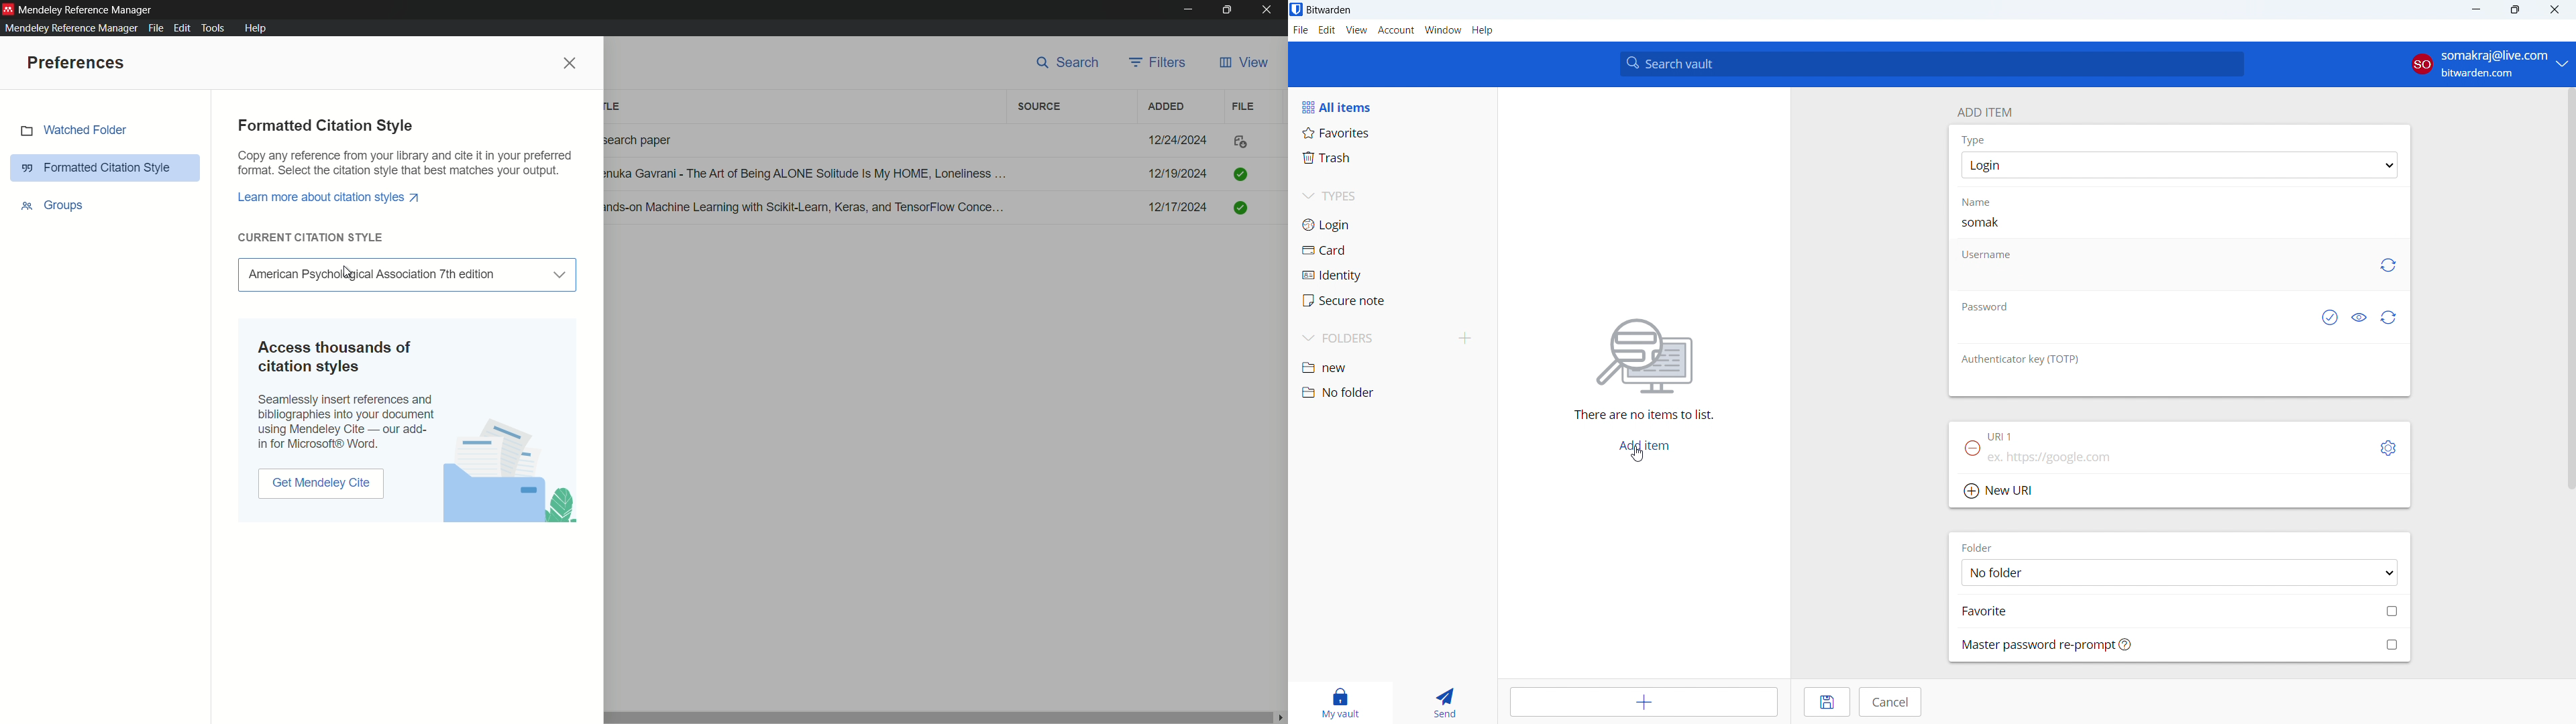  Describe the element at coordinates (2129, 331) in the screenshot. I see `add password` at that location.